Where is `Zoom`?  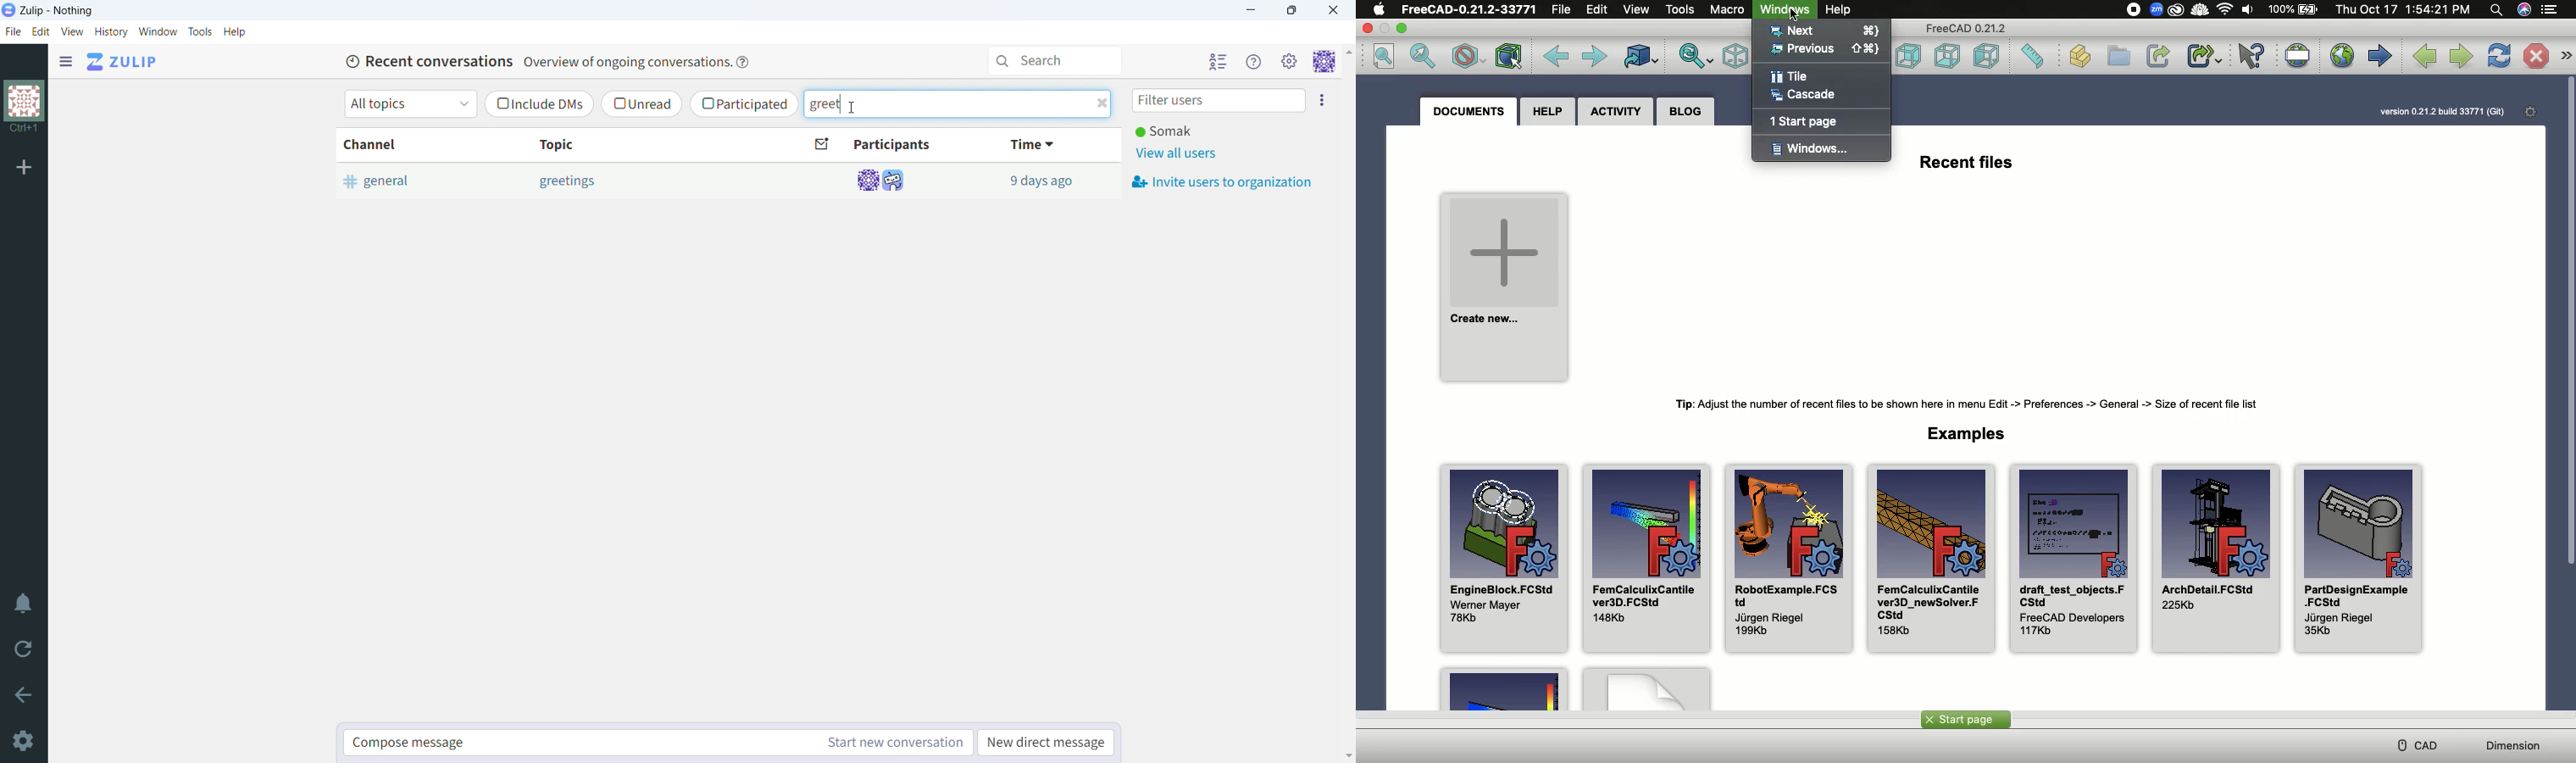
Zoom is located at coordinates (2156, 9).